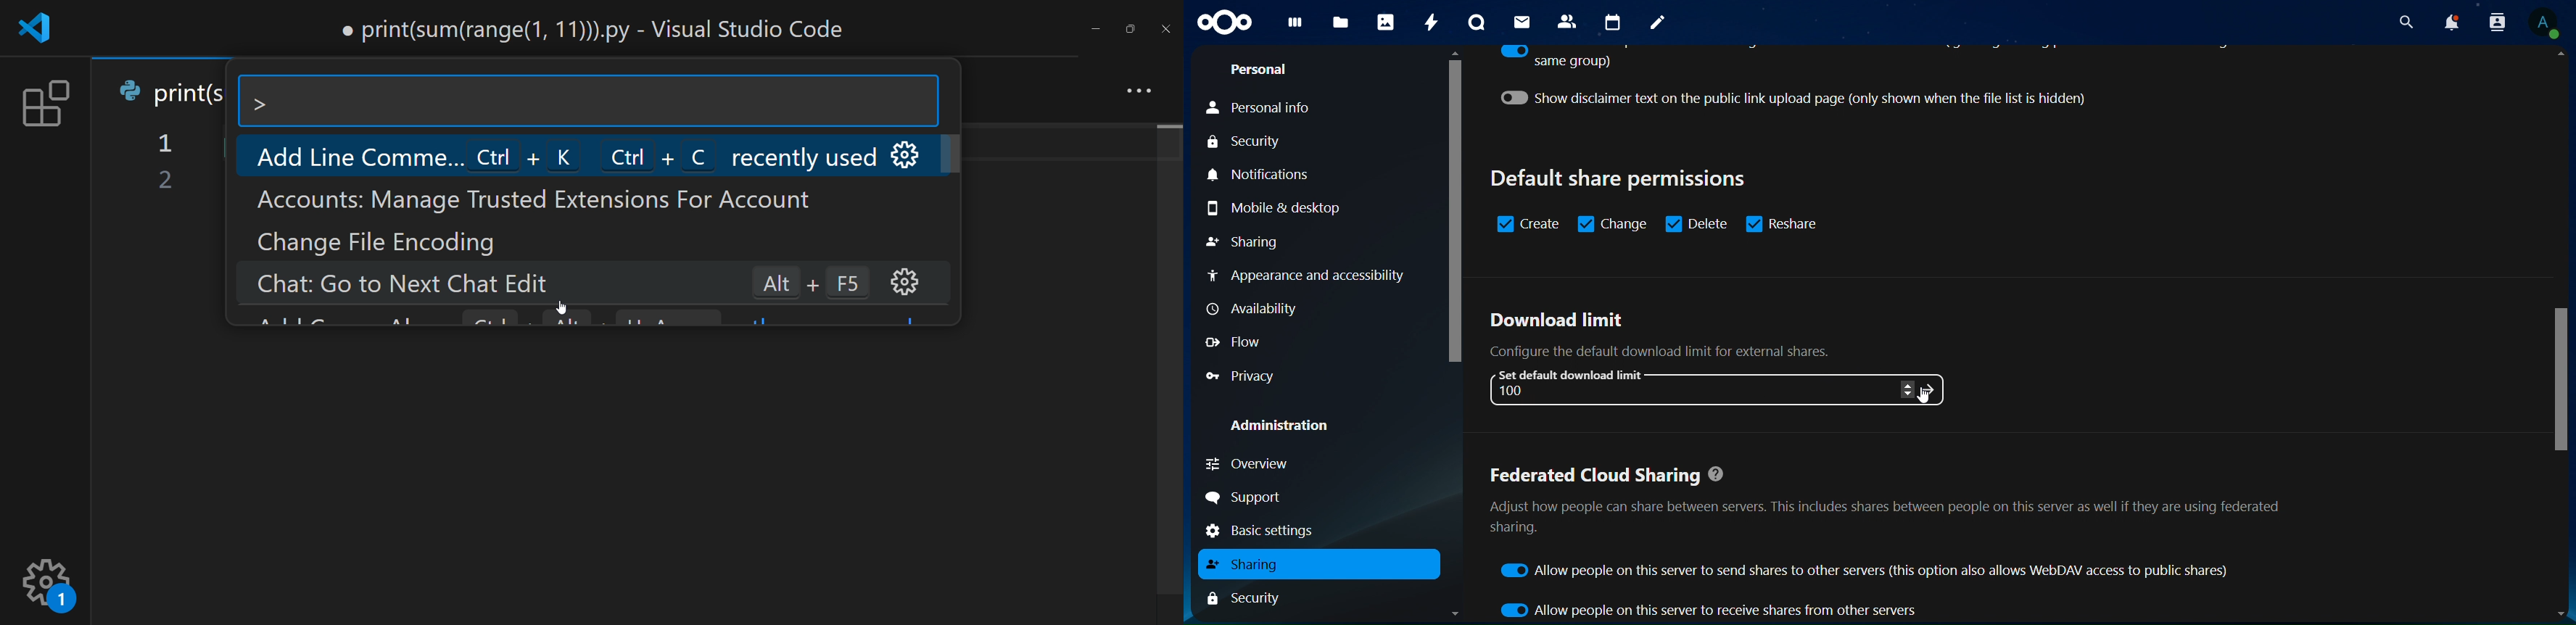 Image resolution: width=2576 pixels, height=644 pixels. What do you see at coordinates (1127, 26) in the screenshot?
I see `maximize` at bounding box center [1127, 26].